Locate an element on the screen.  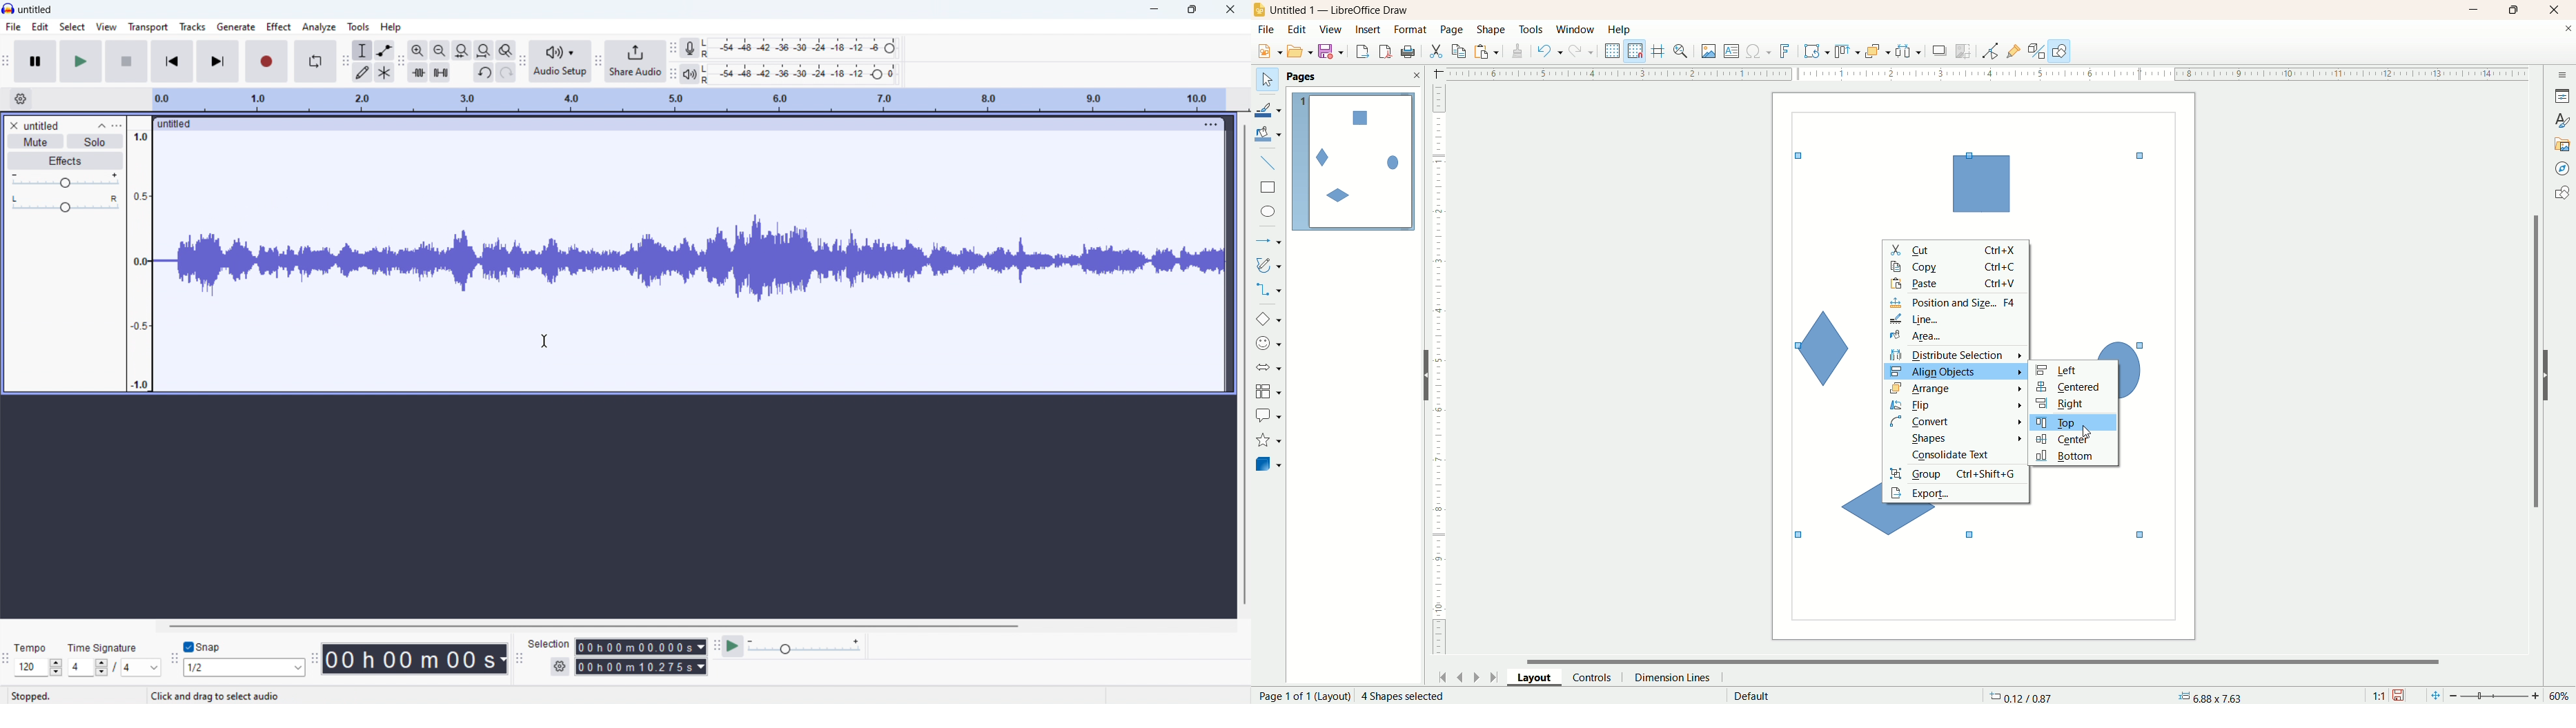
zoom factor is located at coordinates (2497, 696).